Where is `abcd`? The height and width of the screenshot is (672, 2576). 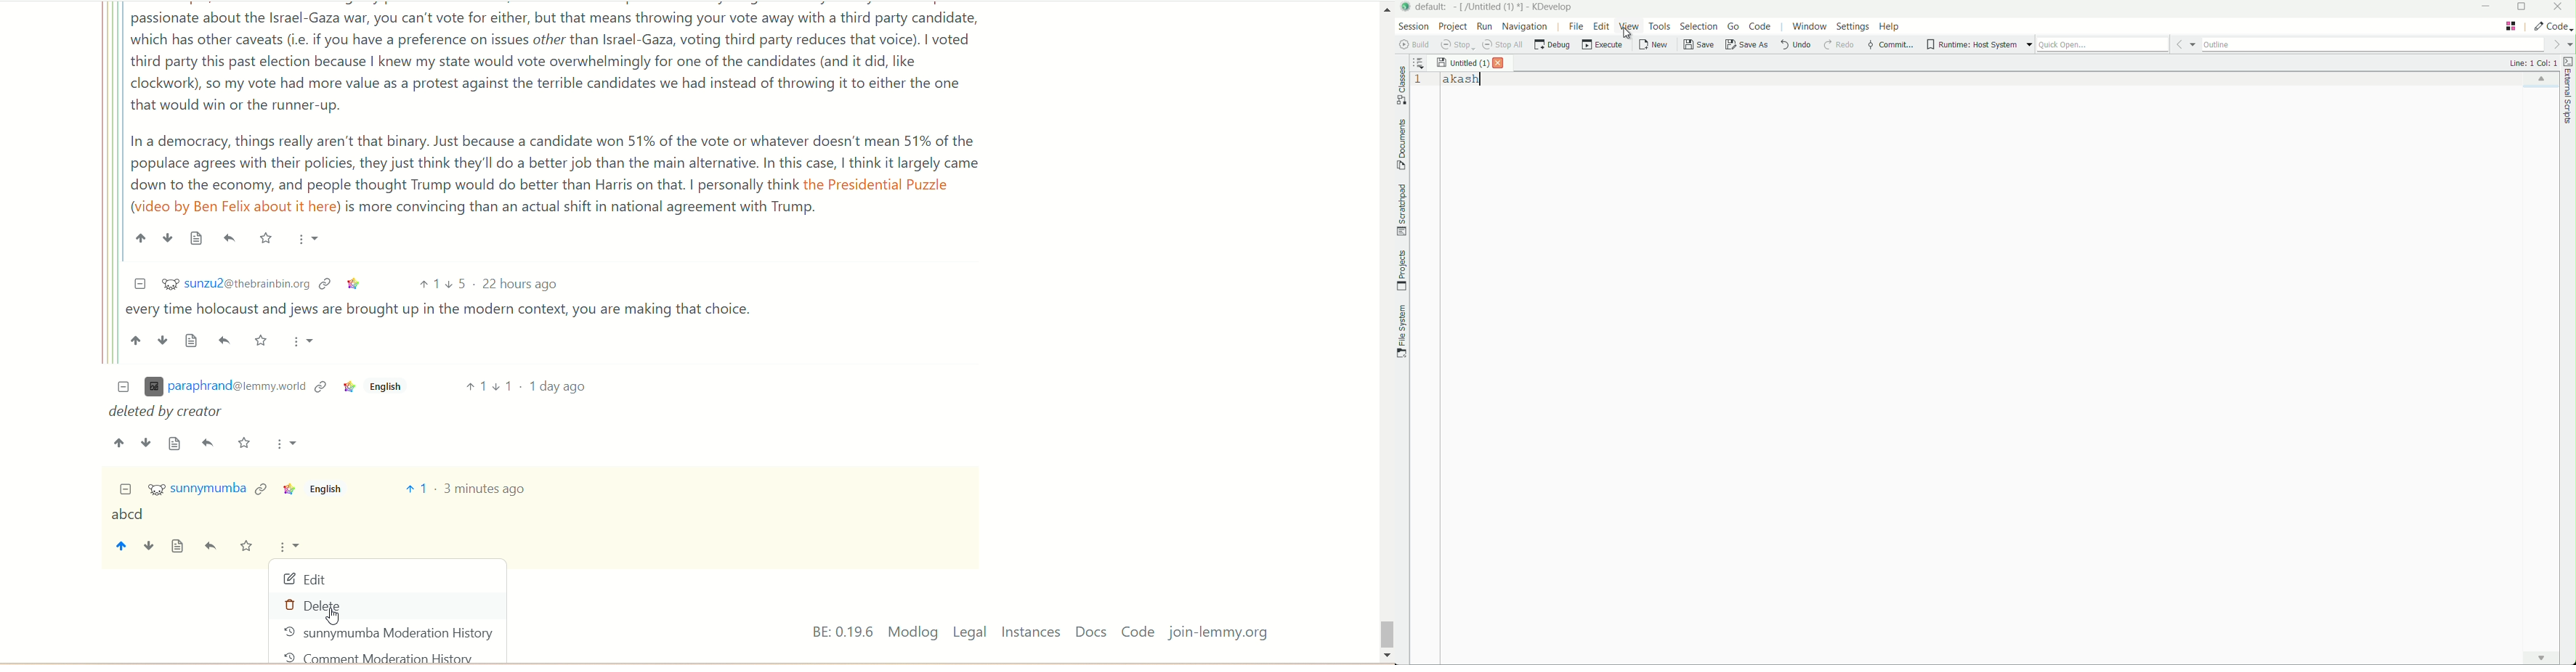
abcd is located at coordinates (127, 515).